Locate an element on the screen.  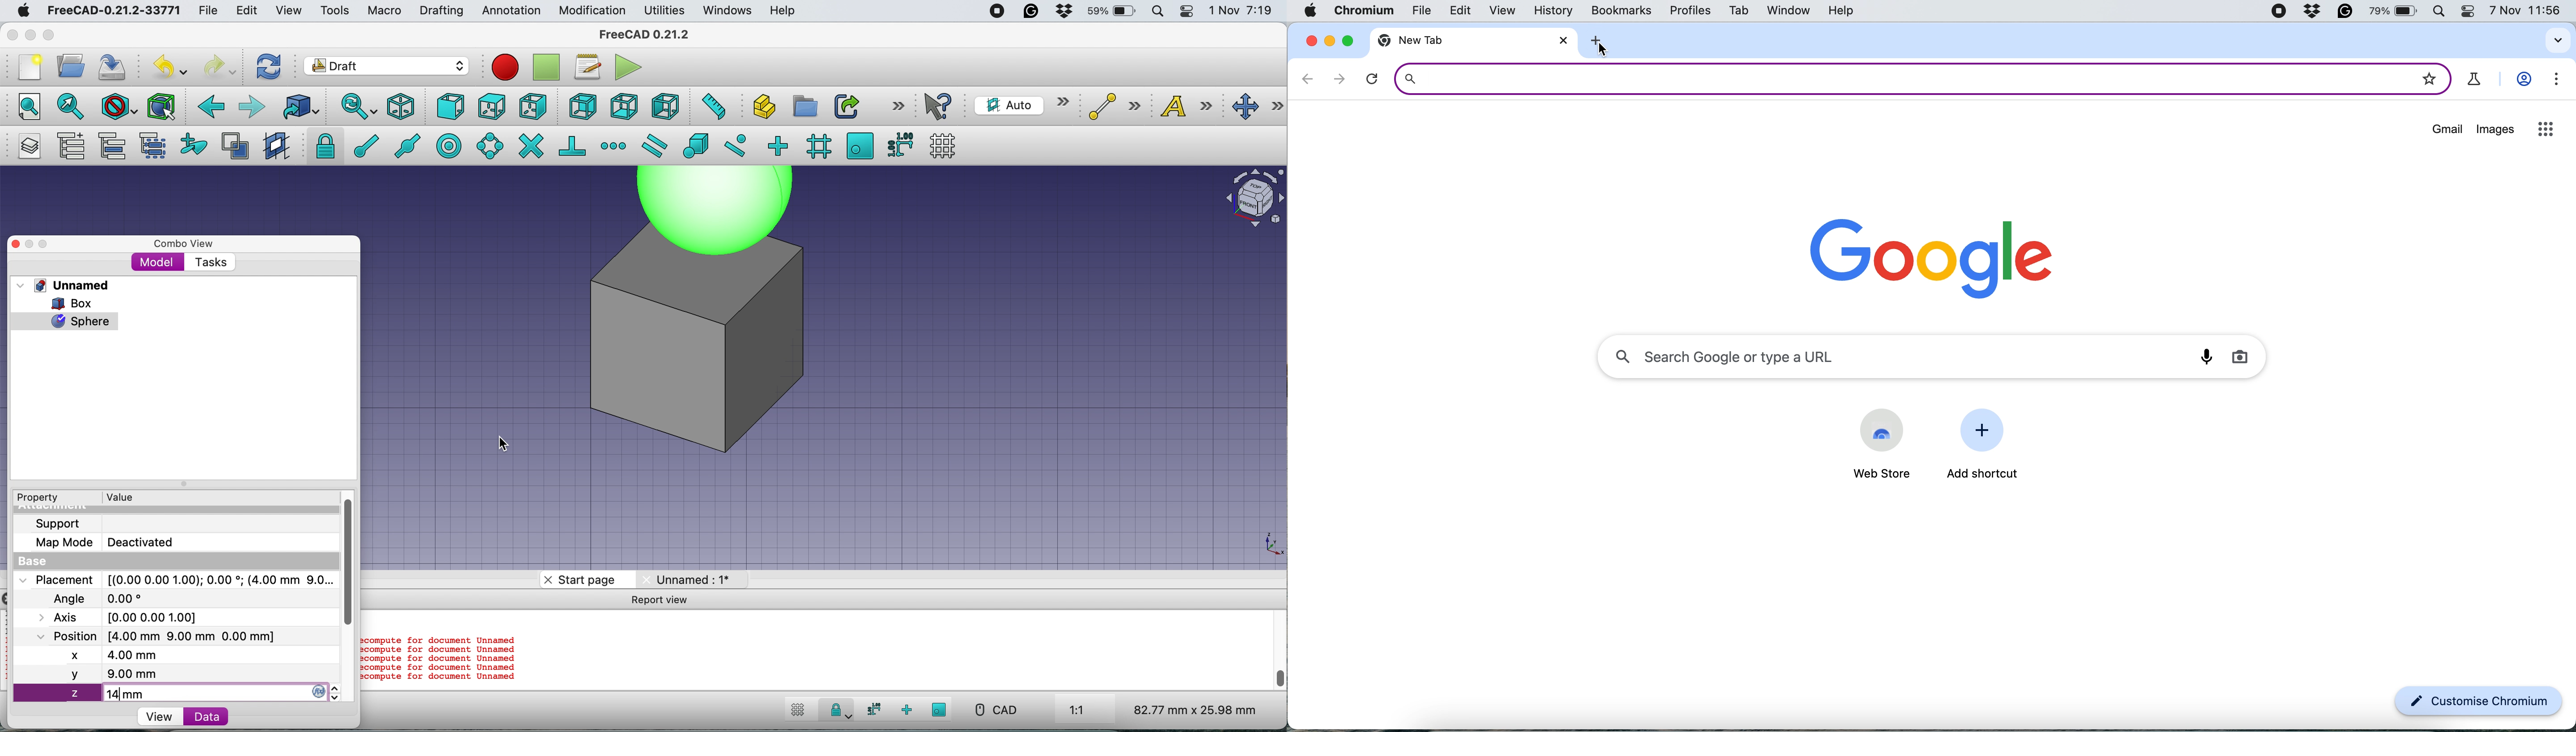
toggle normal wireframe display is located at coordinates (237, 146).